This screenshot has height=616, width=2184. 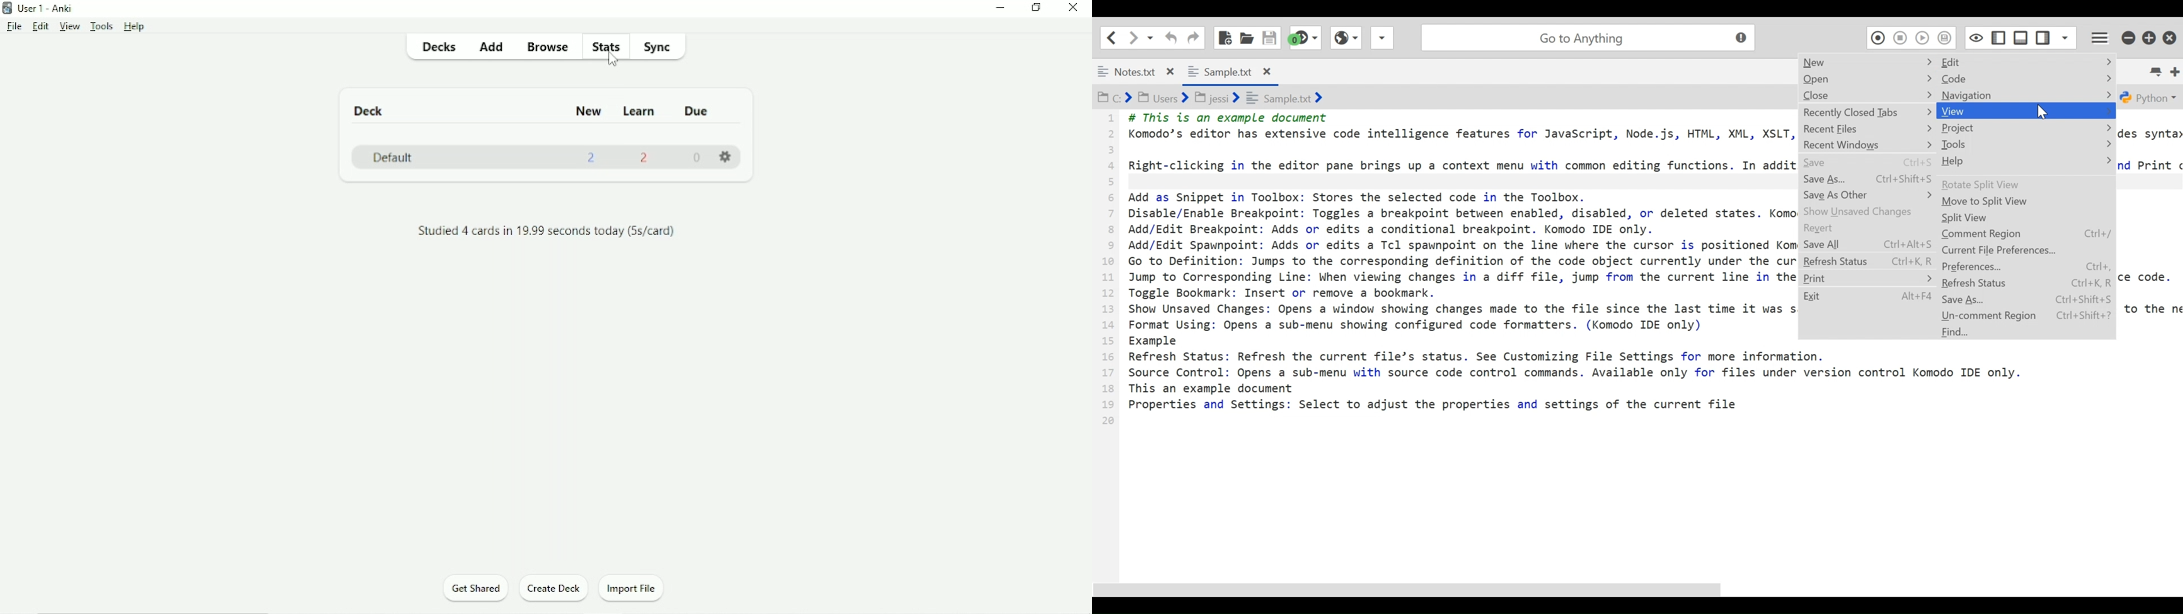 I want to click on 0, so click(x=697, y=158).